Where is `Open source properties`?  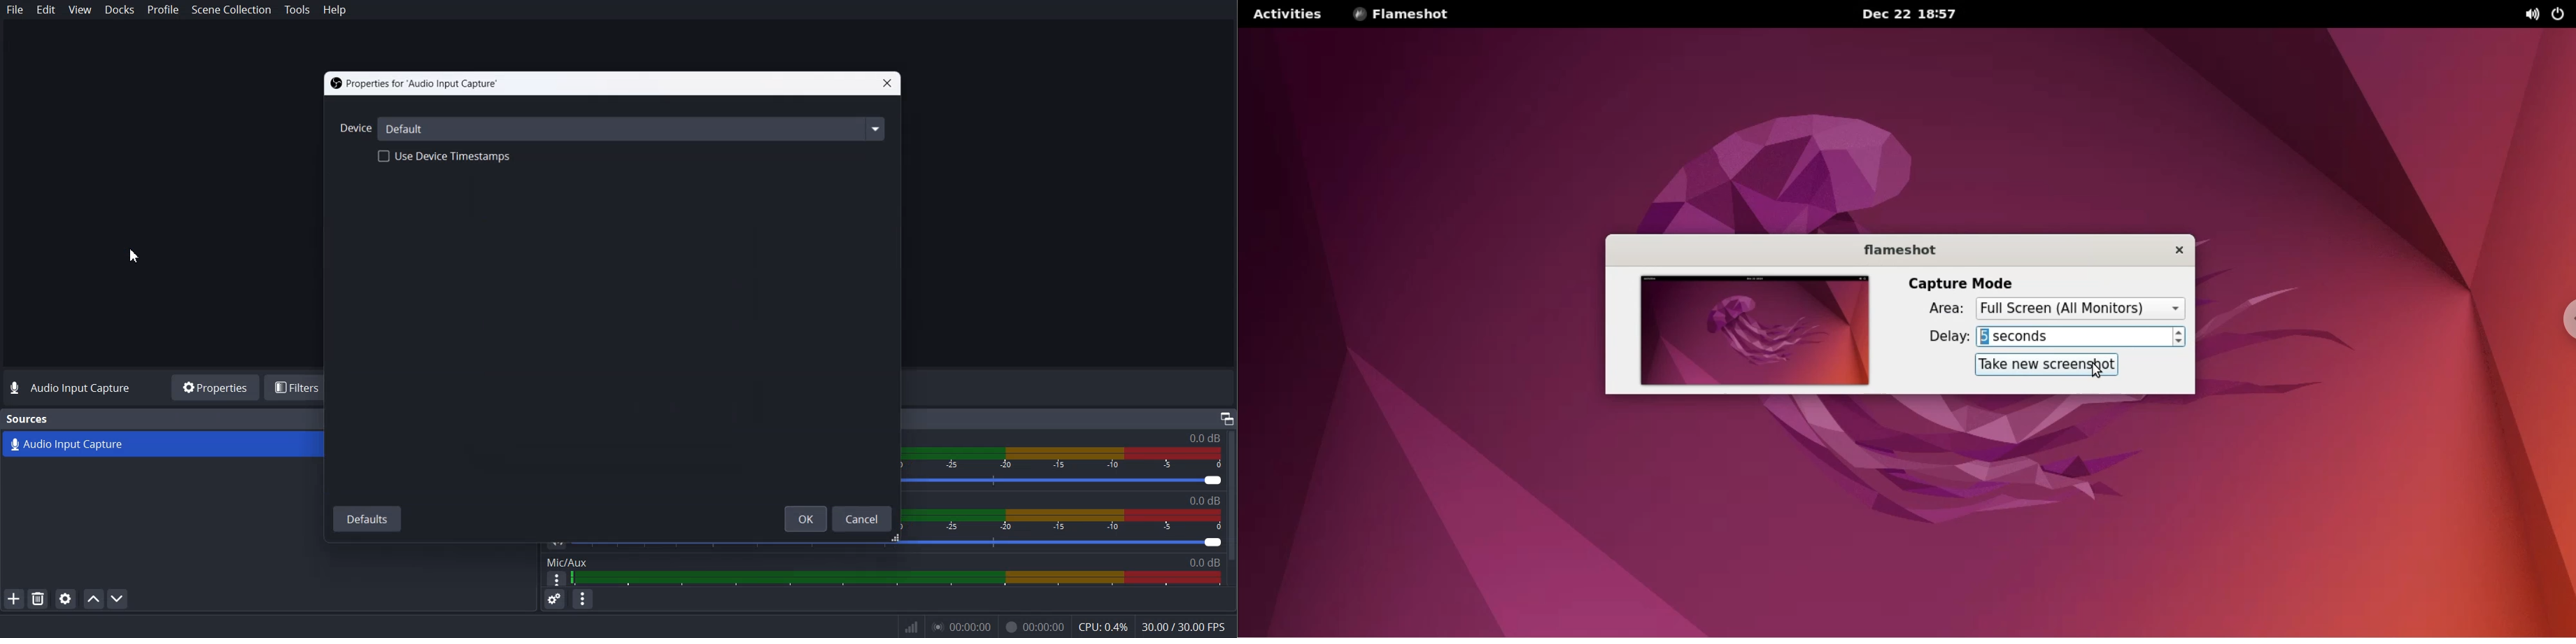 Open source properties is located at coordinates (64, 599).